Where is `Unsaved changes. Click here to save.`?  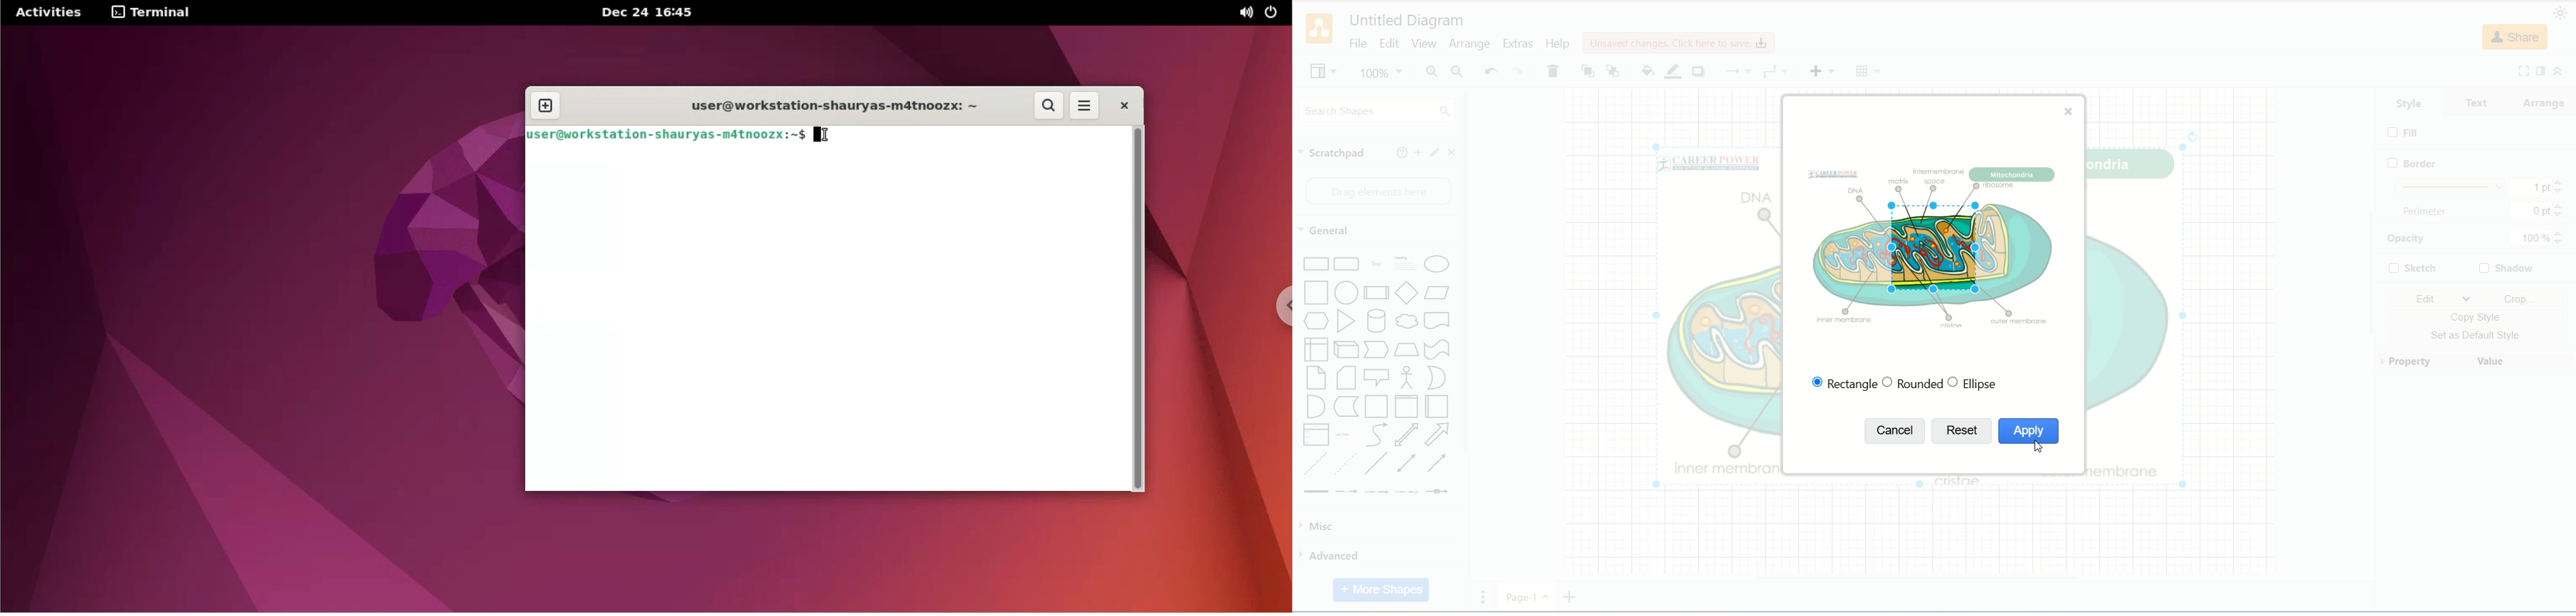 Unsaved changes. Click here to save. is located at coordinates (1677, 42).